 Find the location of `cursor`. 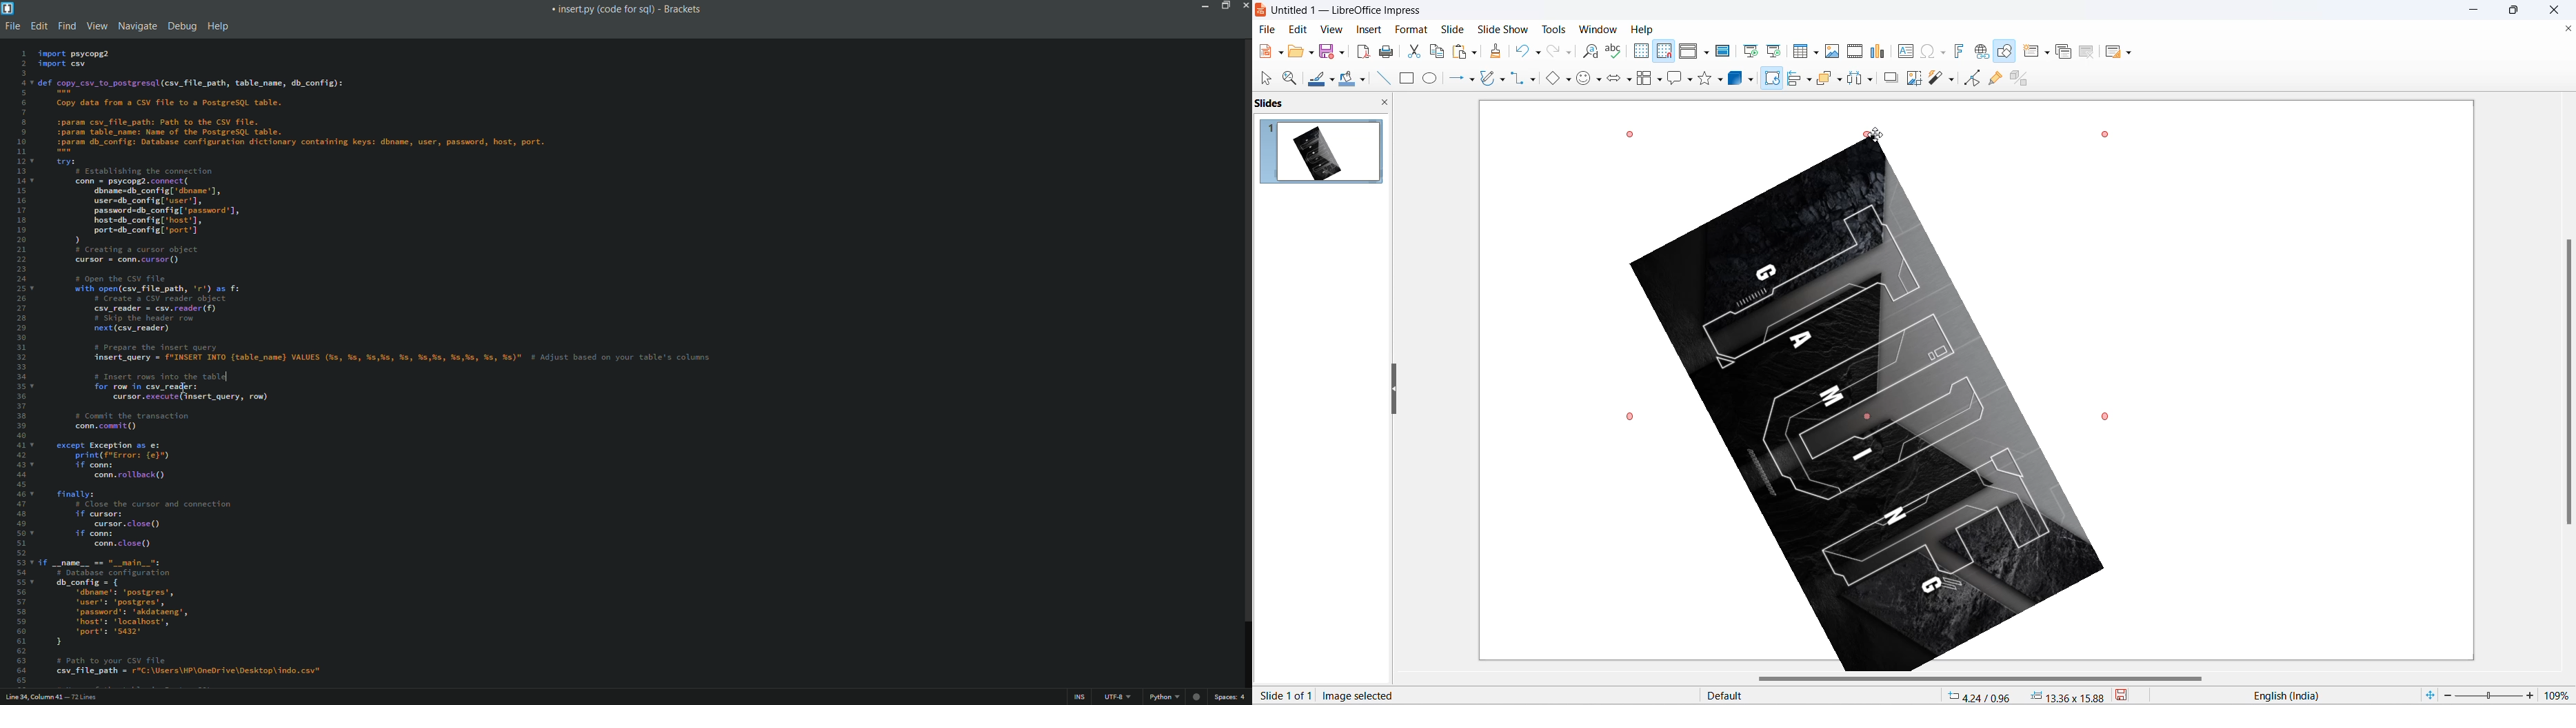

cursor is located at coordinates (1772, 74).